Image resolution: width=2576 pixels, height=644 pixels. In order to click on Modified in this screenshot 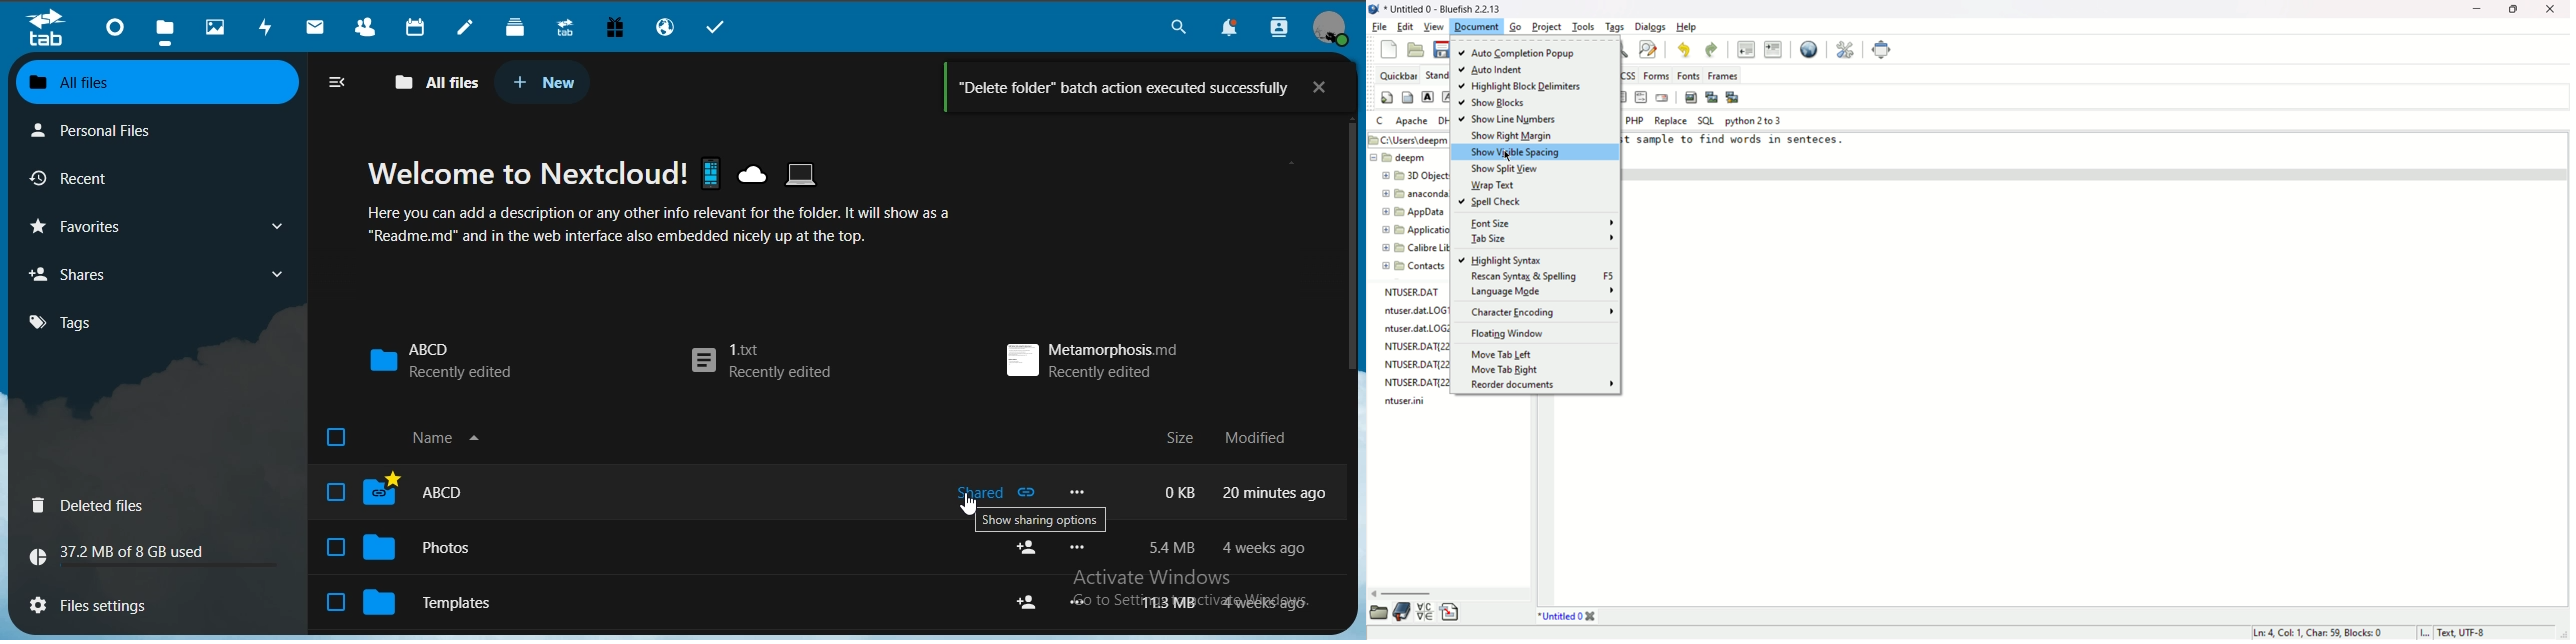, I will do `click(1264, 438)`.